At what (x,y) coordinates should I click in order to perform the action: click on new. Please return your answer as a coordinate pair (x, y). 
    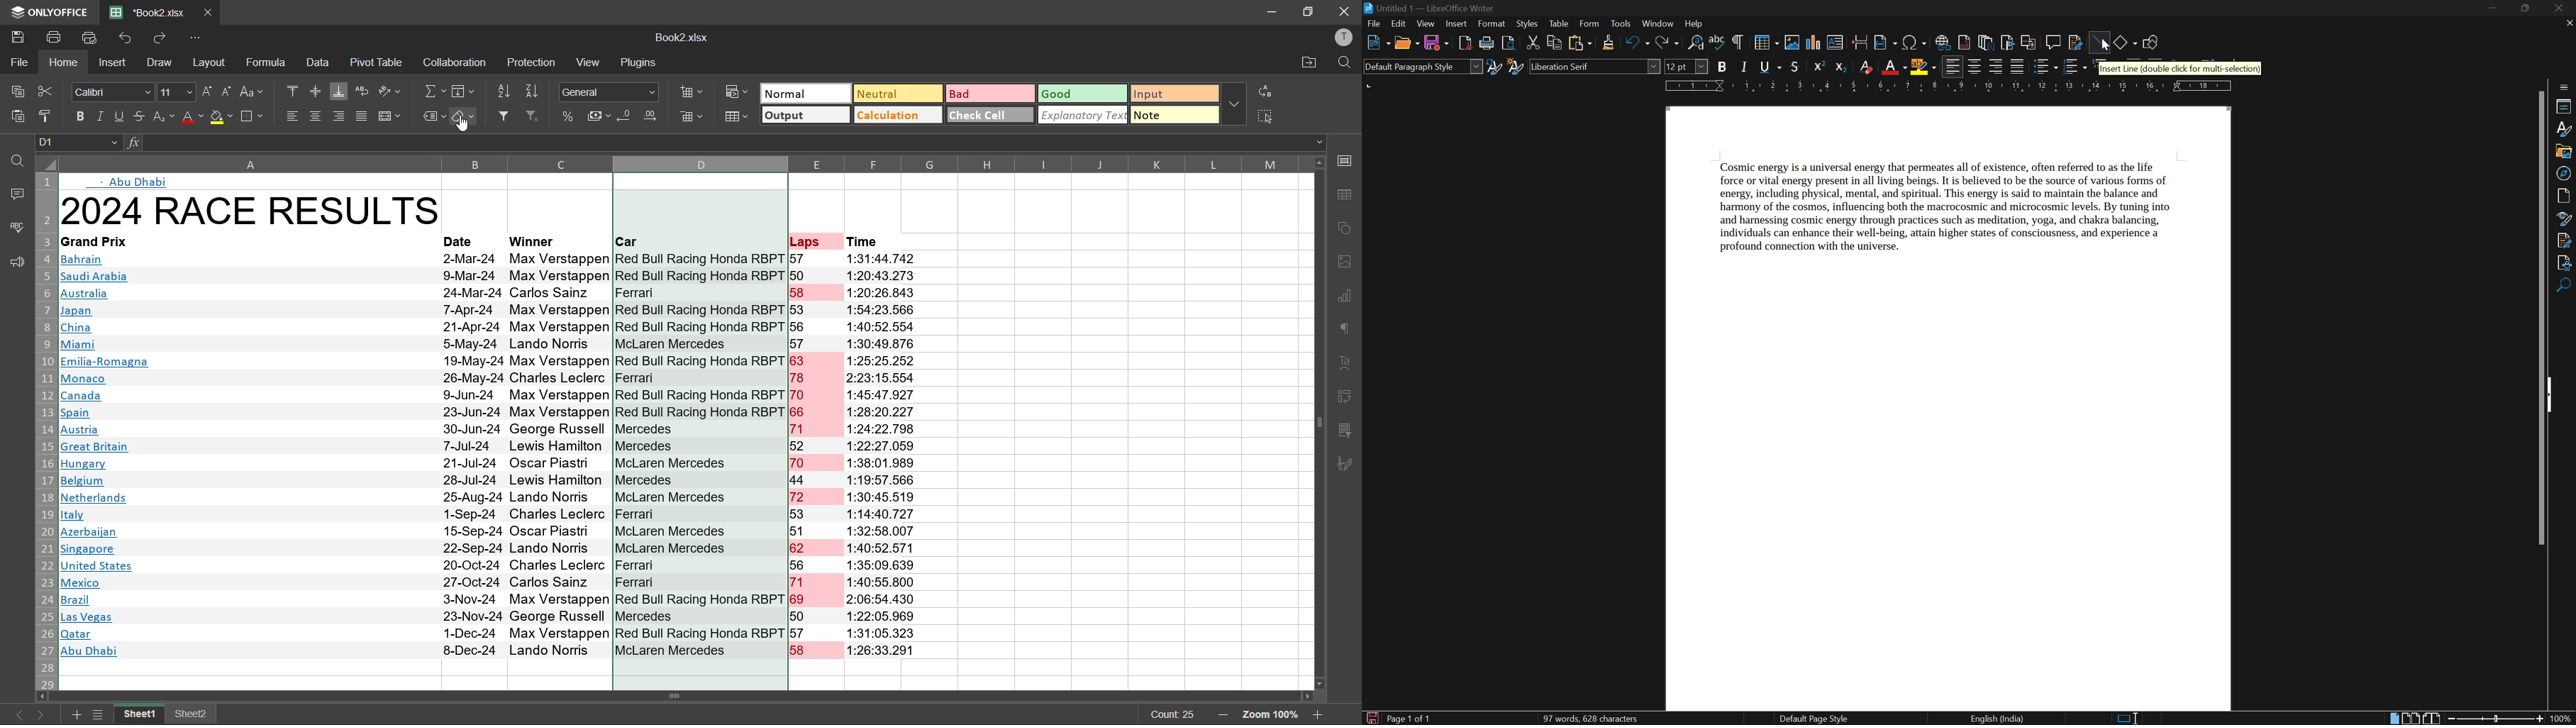
    Looking at the image, I should click on (1378, 44).